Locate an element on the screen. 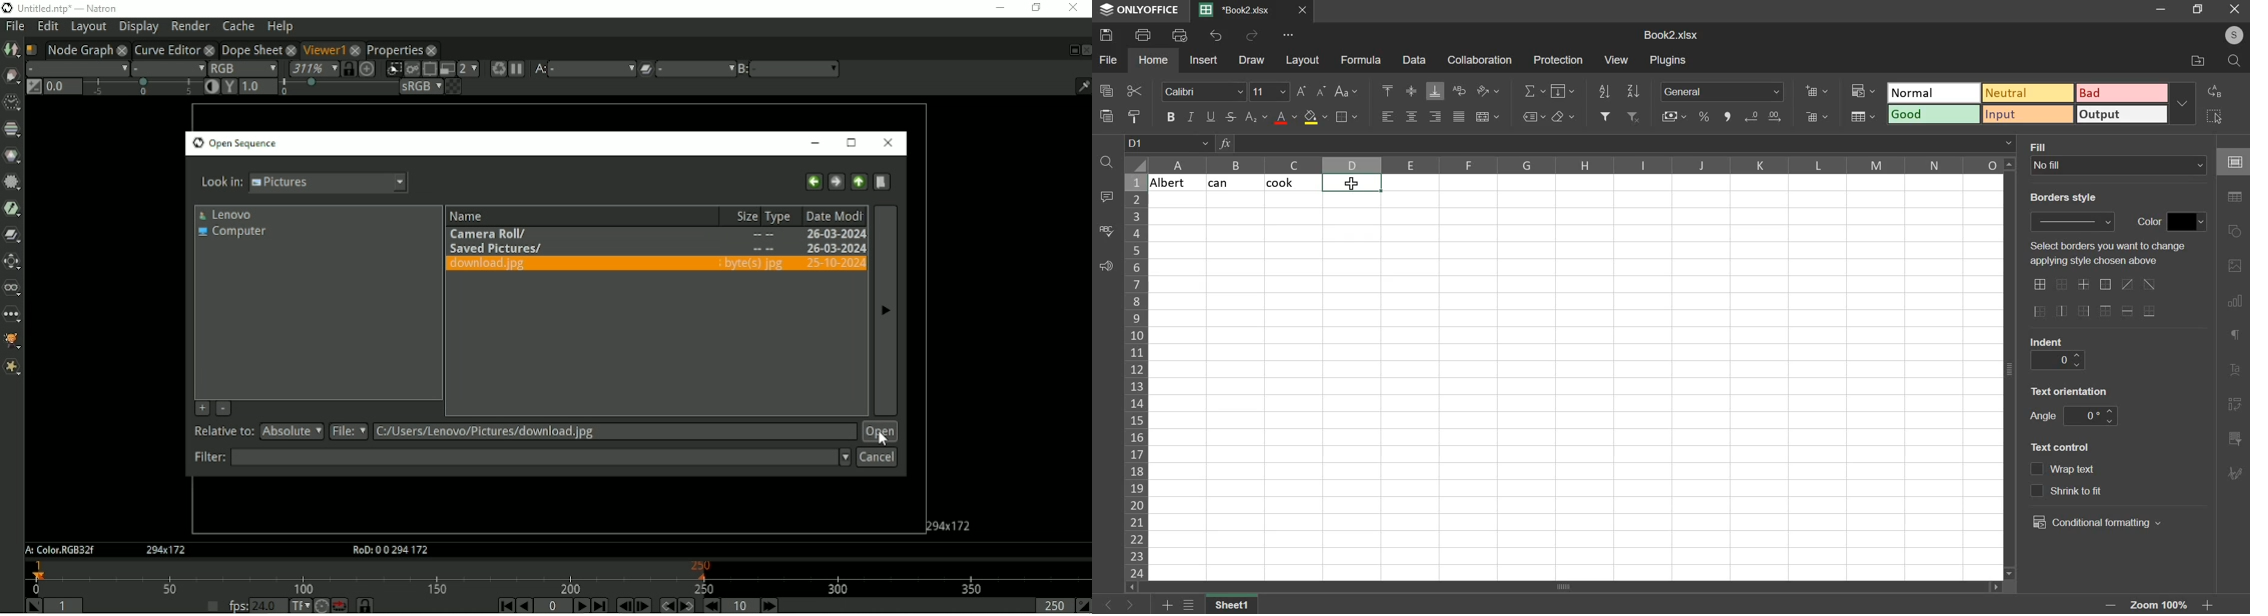 The height and width of the screenshot is (616, 2268). home is located at coordinates (1154, 59).